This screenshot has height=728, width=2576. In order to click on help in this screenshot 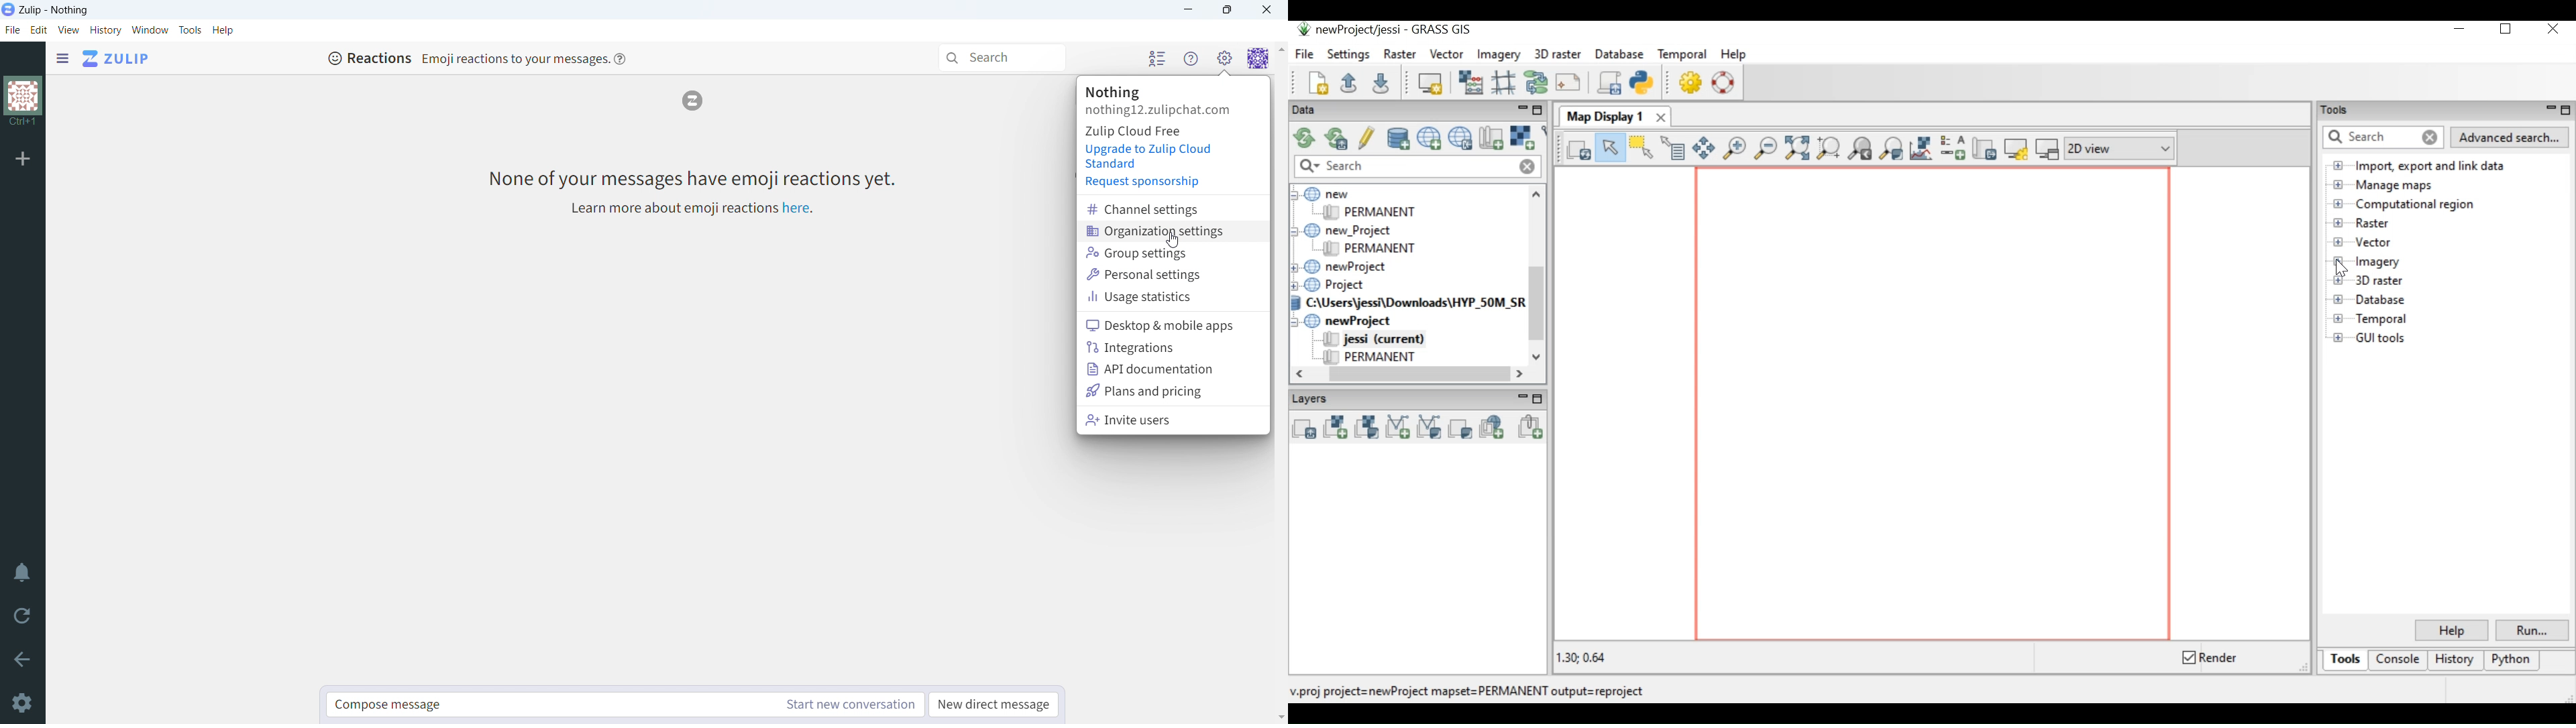, I will do `click(223, 30)`.